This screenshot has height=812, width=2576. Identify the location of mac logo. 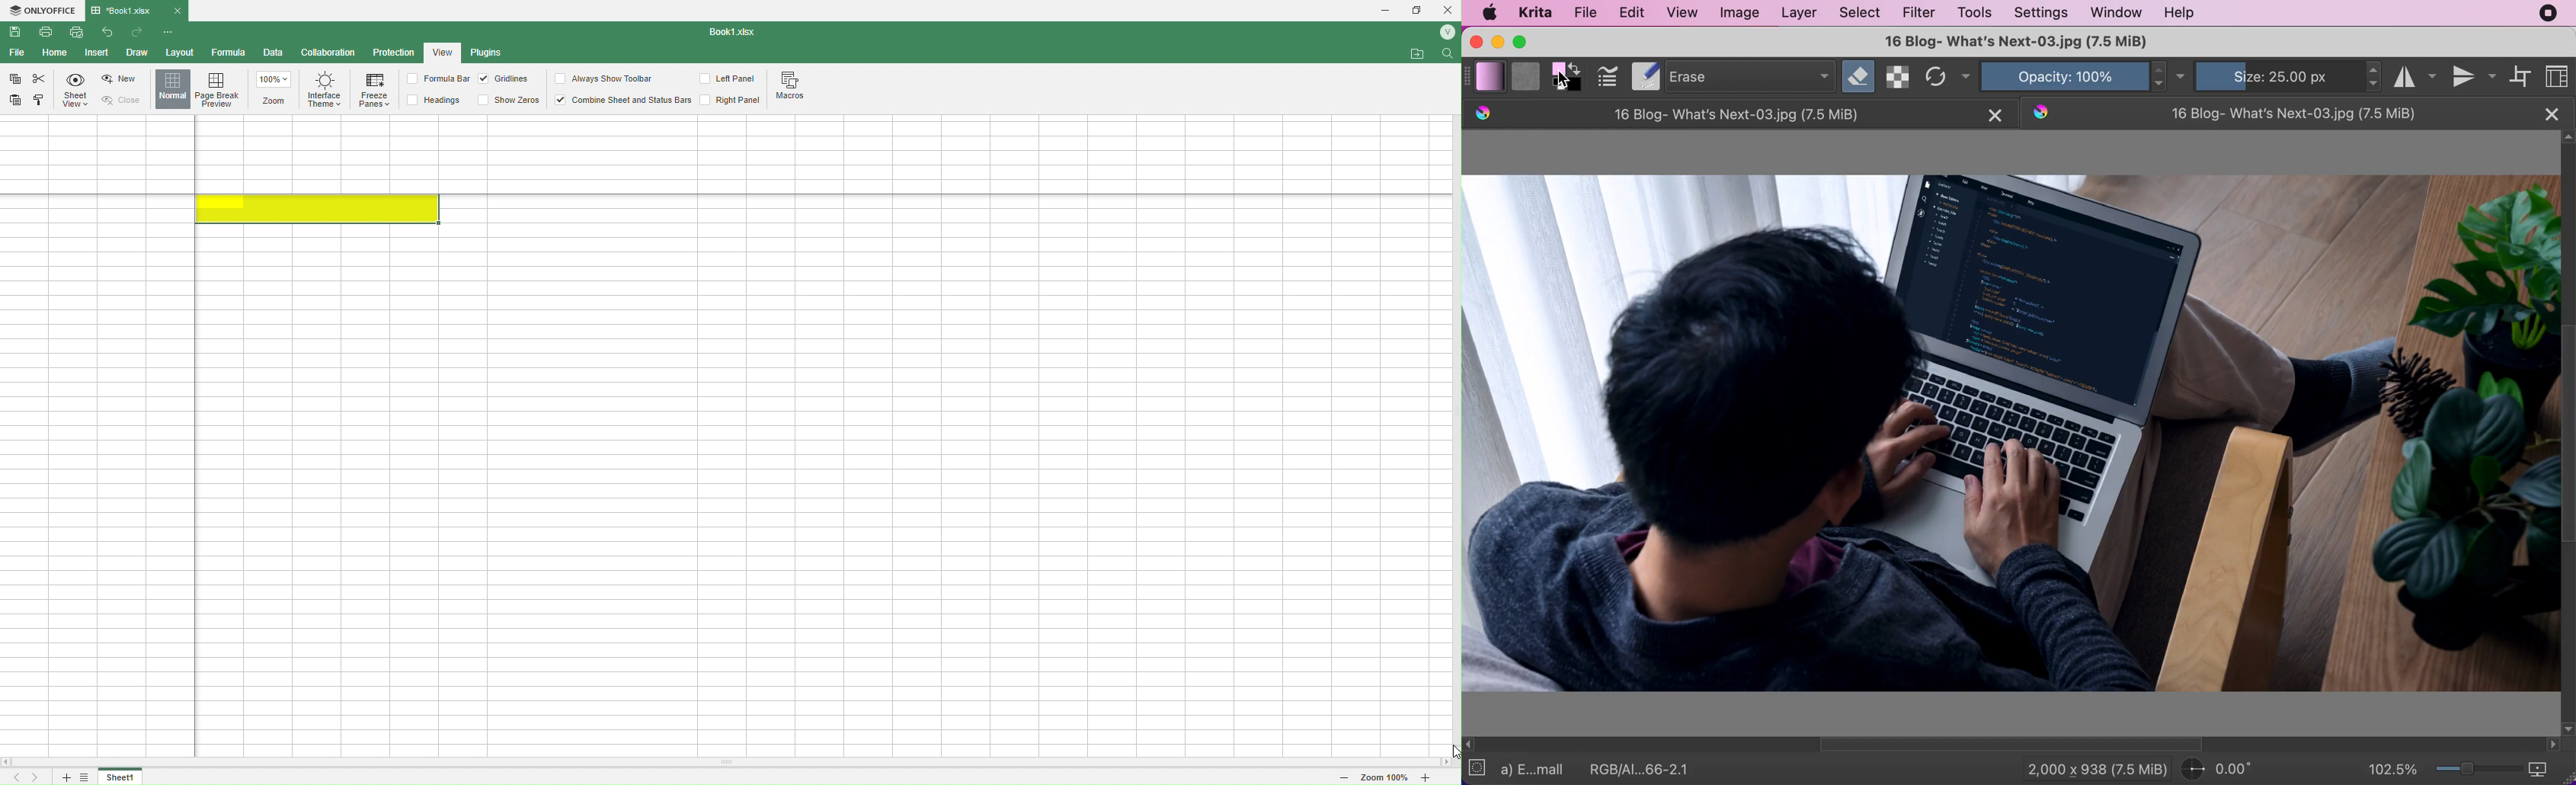
(1490, 12).